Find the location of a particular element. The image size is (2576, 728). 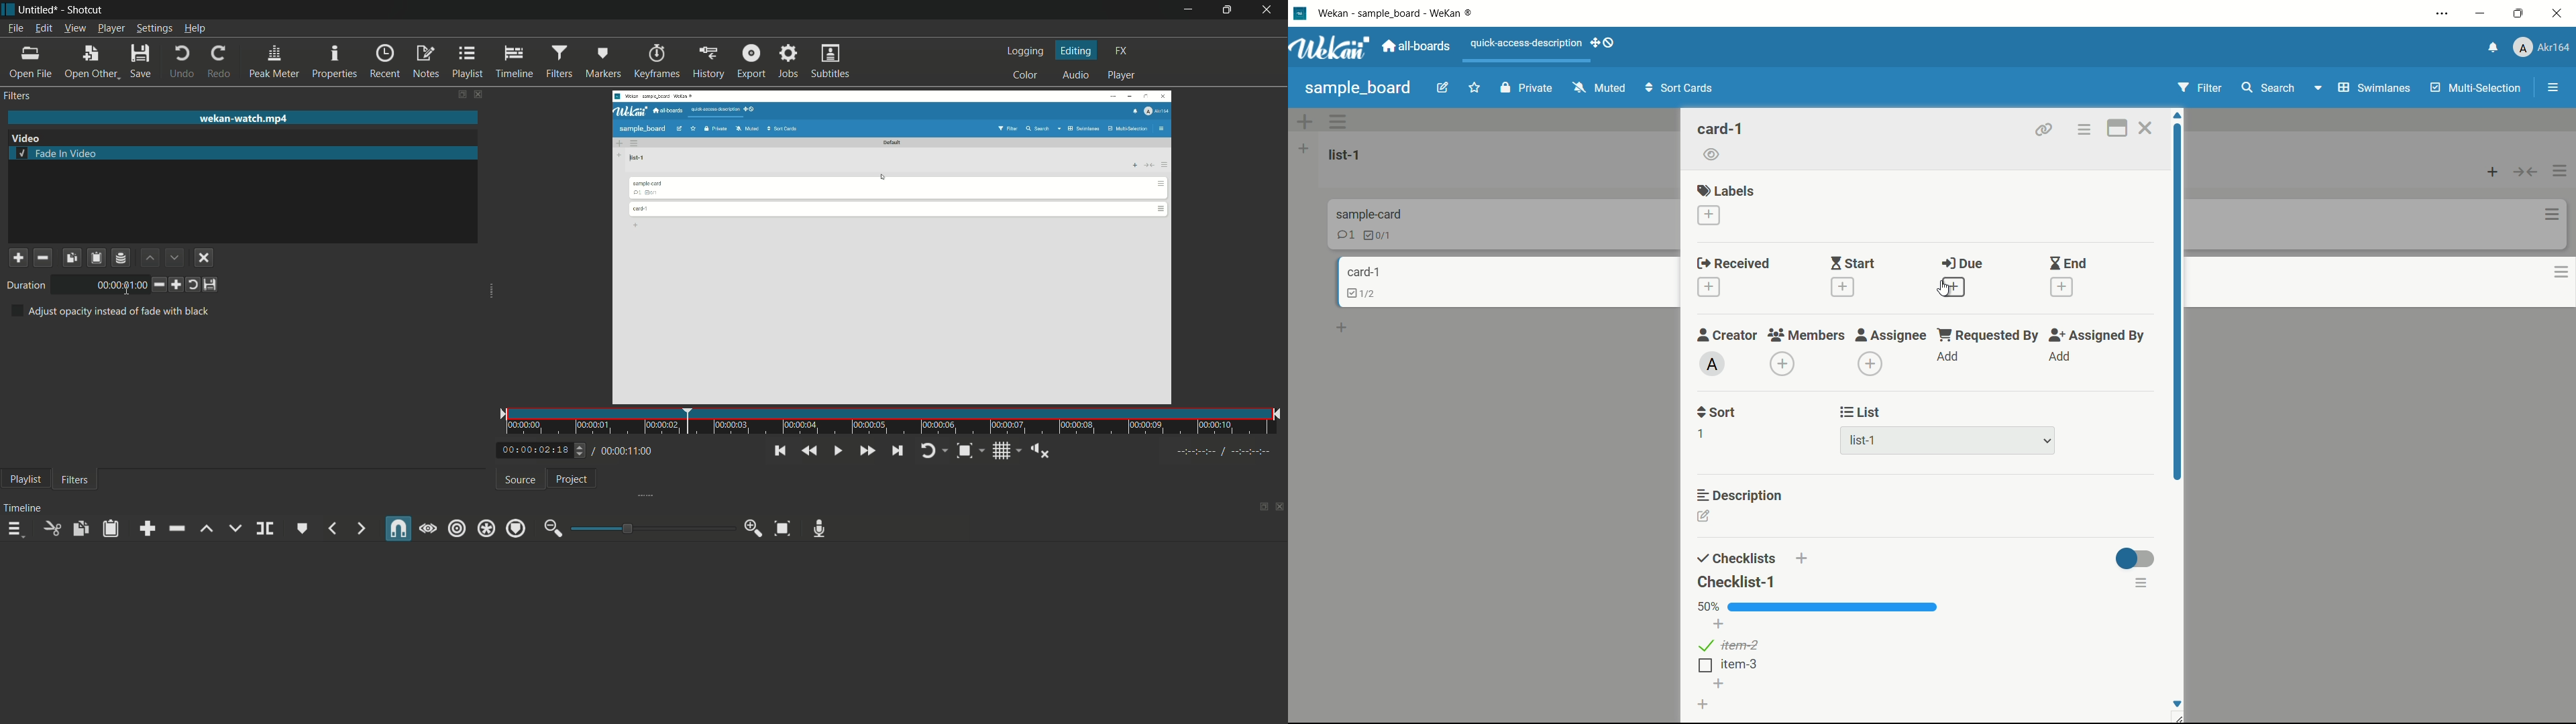

checklist is located at coordinates (1379, 237).